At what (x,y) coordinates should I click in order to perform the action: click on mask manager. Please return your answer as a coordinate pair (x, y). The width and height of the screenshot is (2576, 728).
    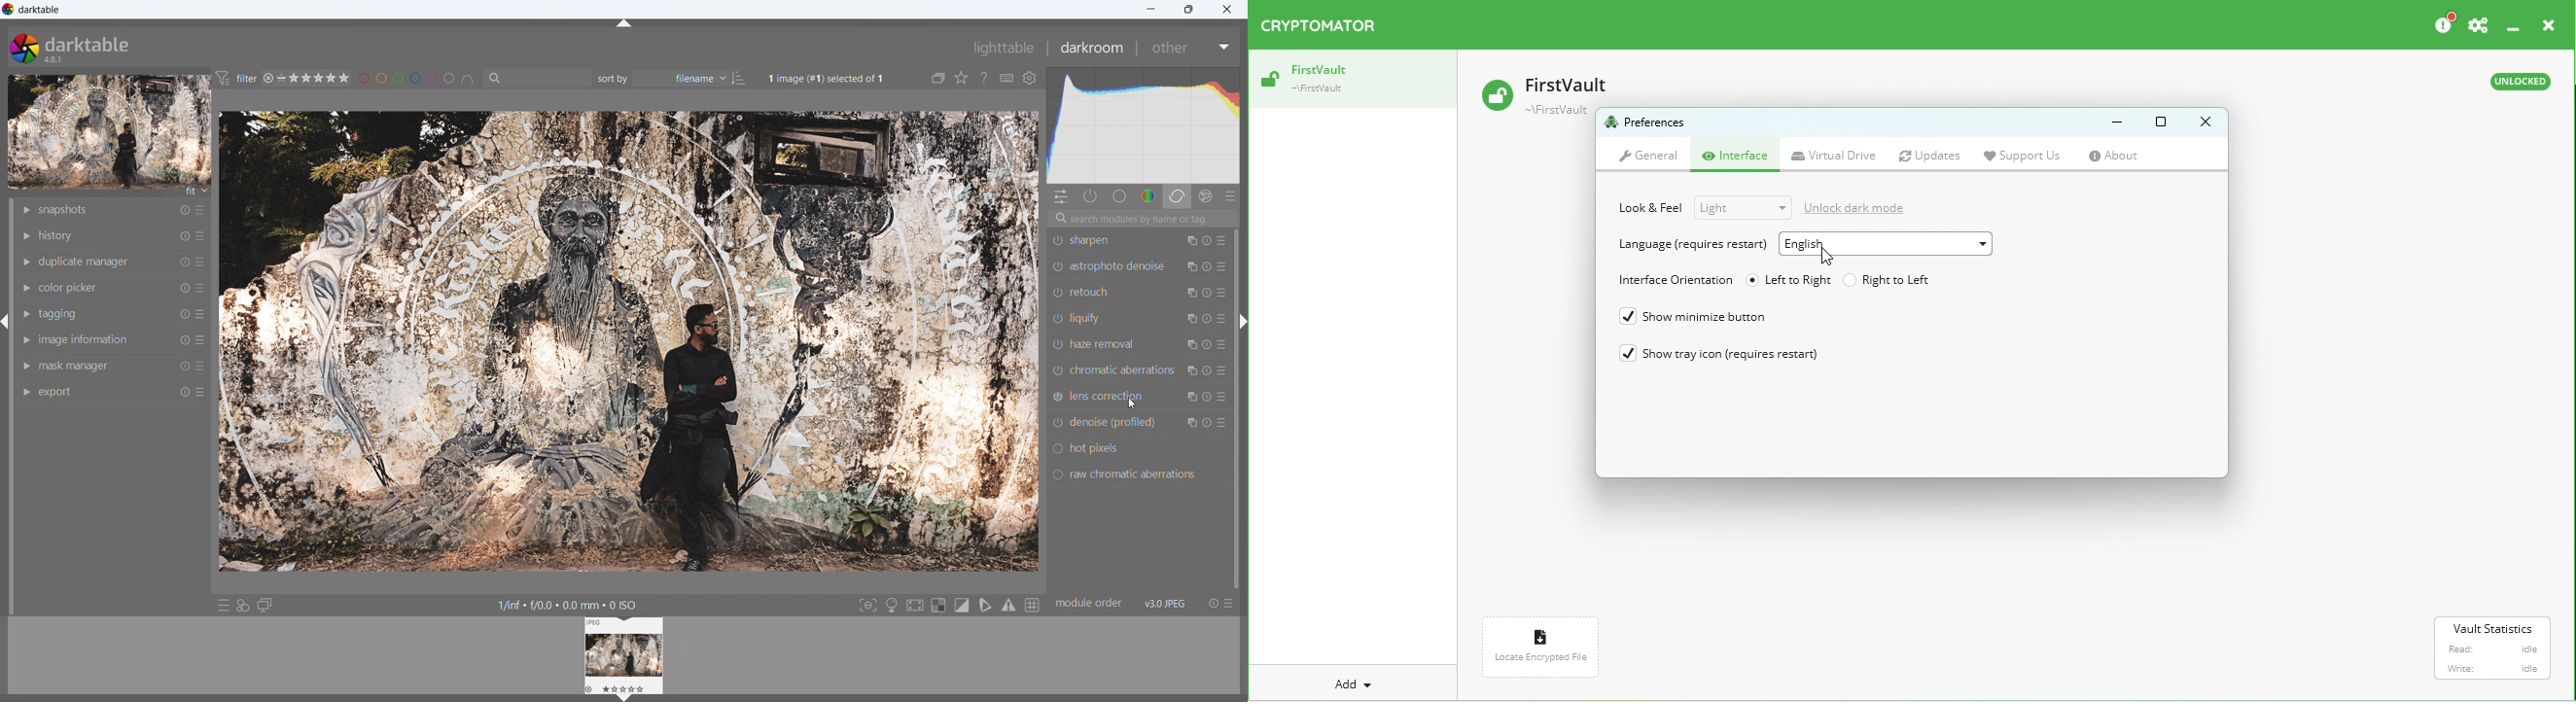
    Looking at the image, I should click on (74, 366).